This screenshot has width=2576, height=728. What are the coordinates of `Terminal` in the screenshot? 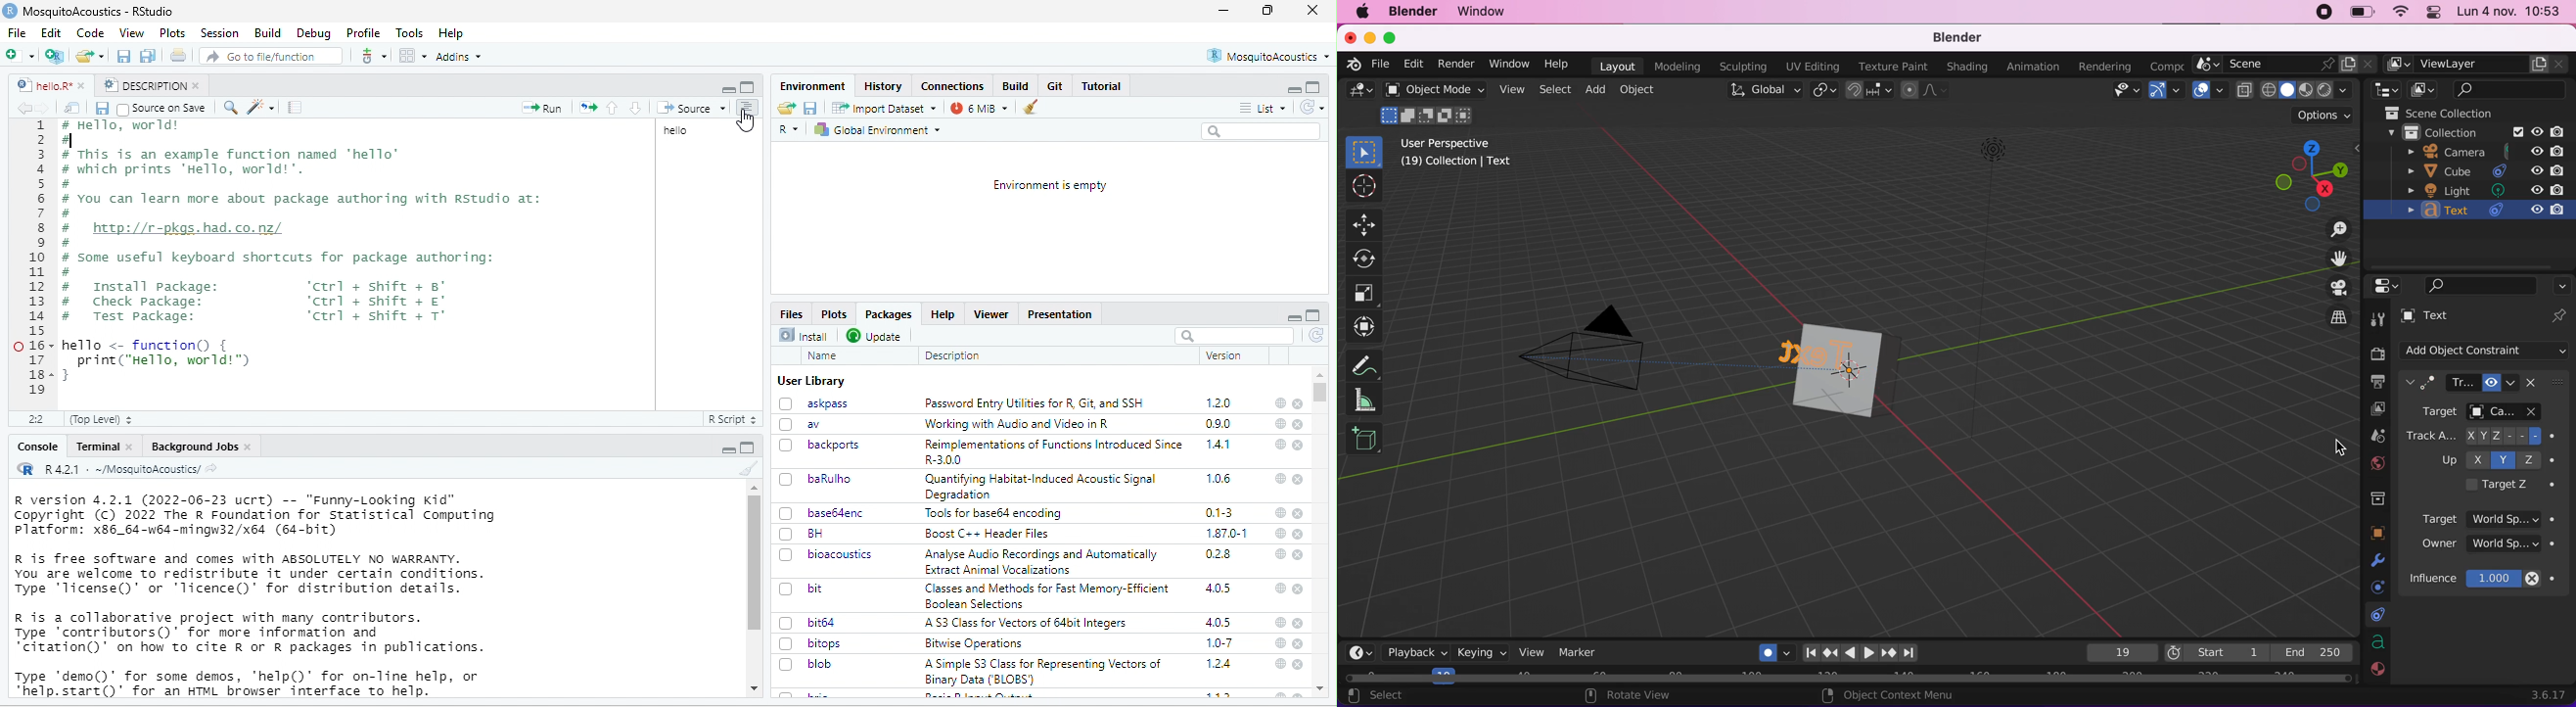 It's located at (103, 446).